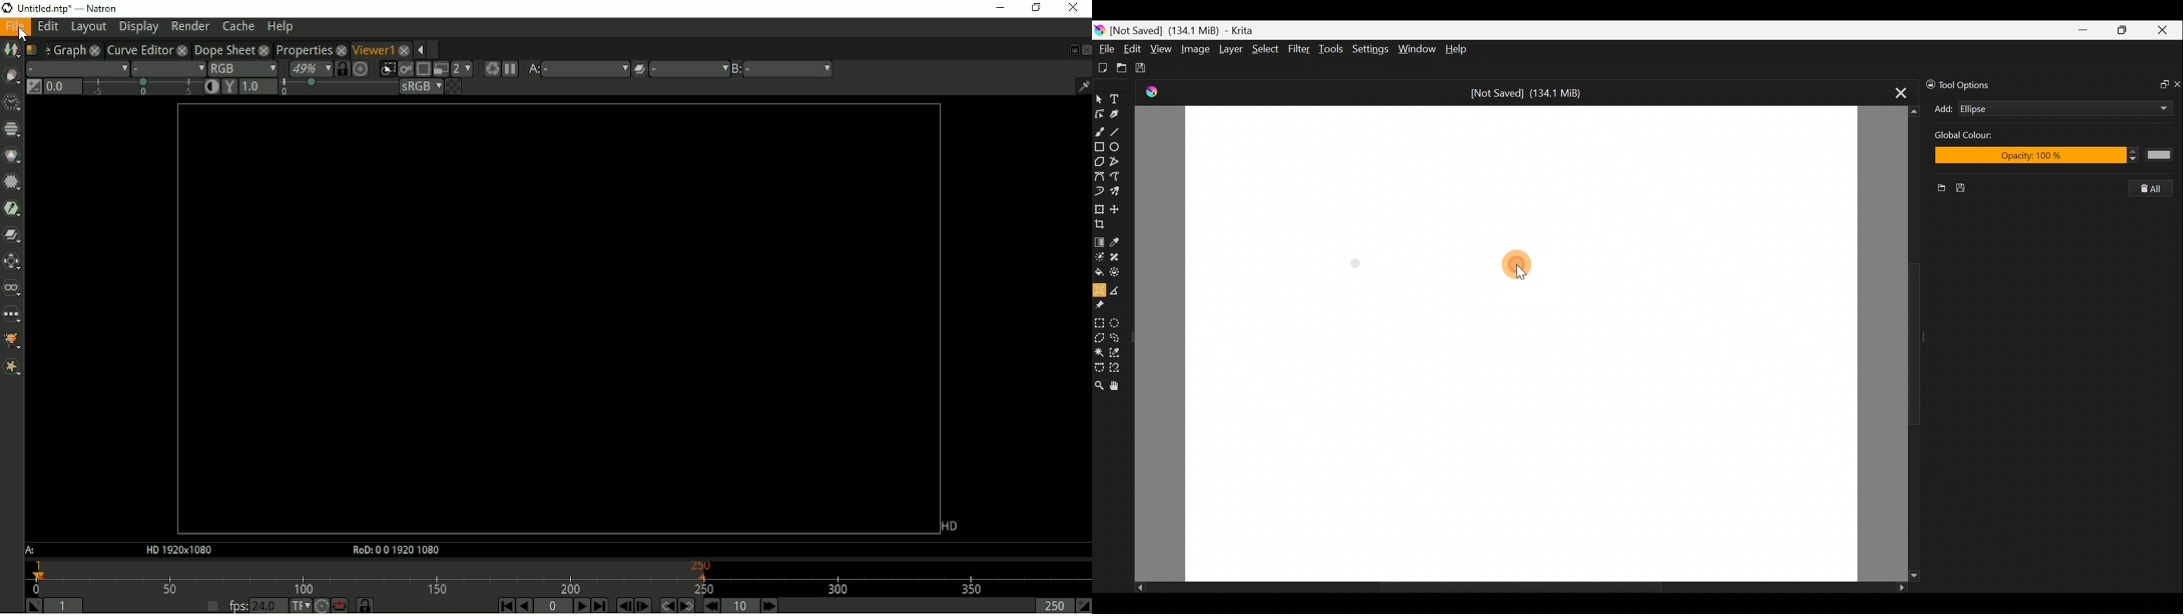 The height and width of the screenshot is (616, 2184). Describe the element at coordinates (1944, 109) in the screenshot. I see `Add` at that location.